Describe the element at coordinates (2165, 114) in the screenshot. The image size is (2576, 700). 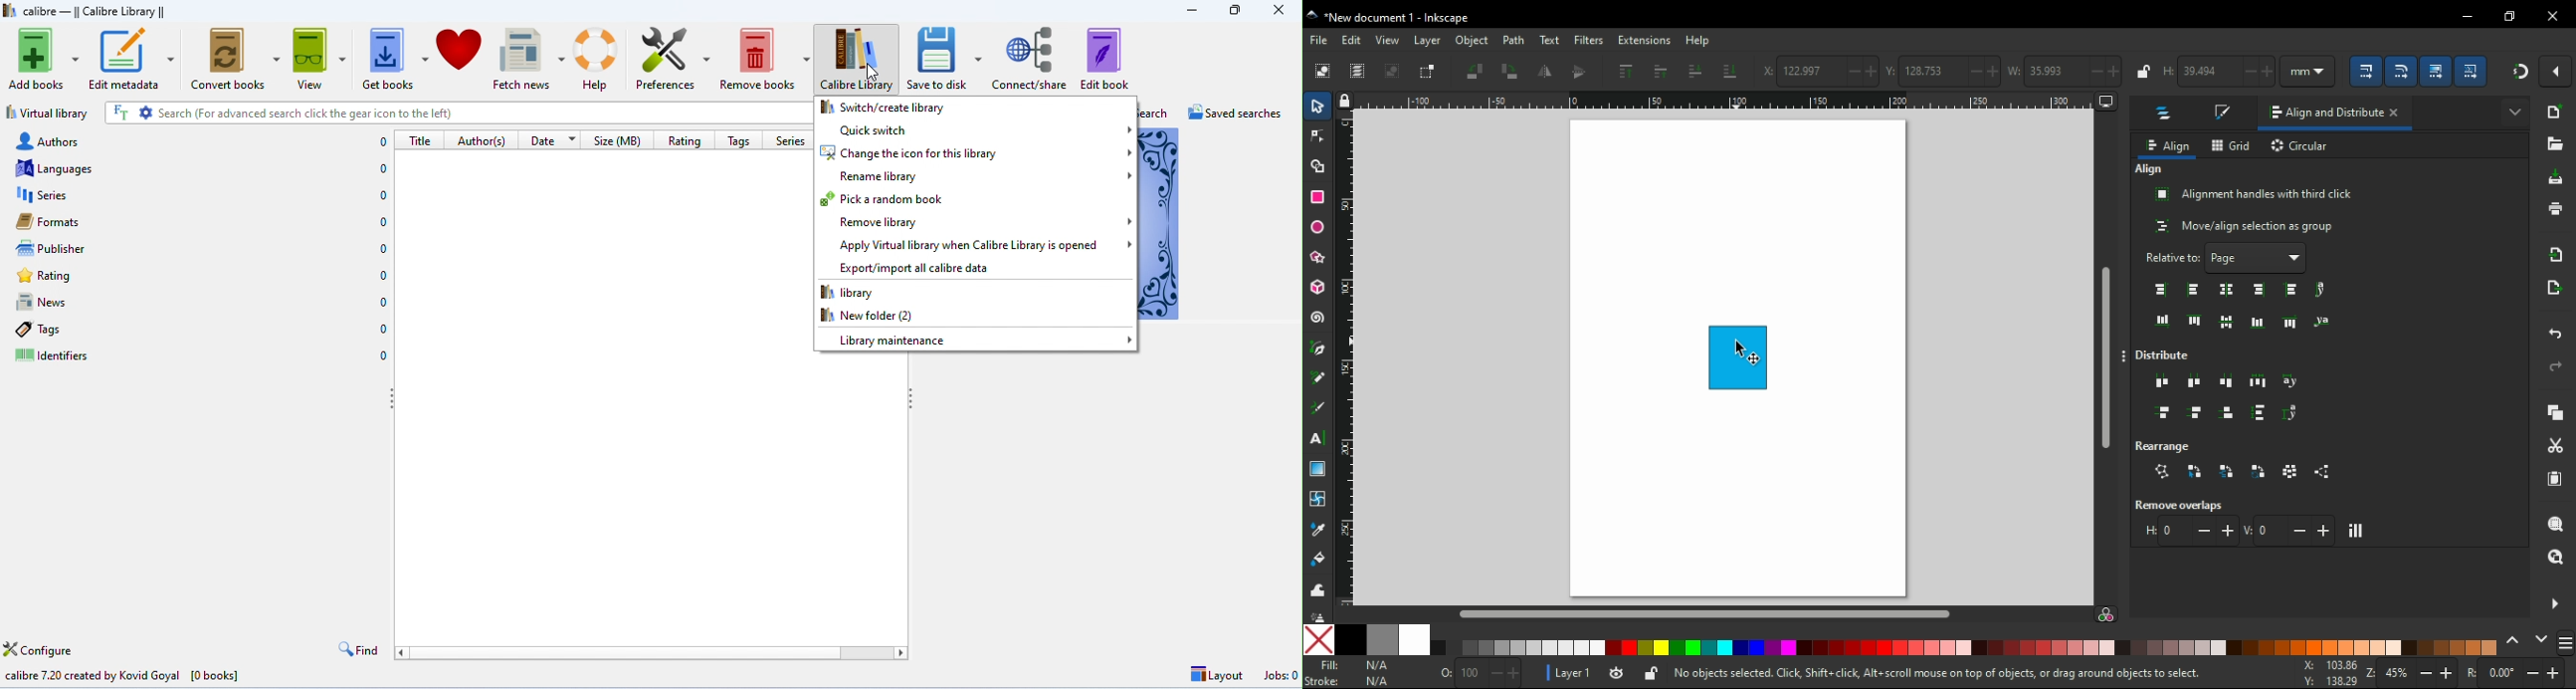
I see `layers and object` at that location.